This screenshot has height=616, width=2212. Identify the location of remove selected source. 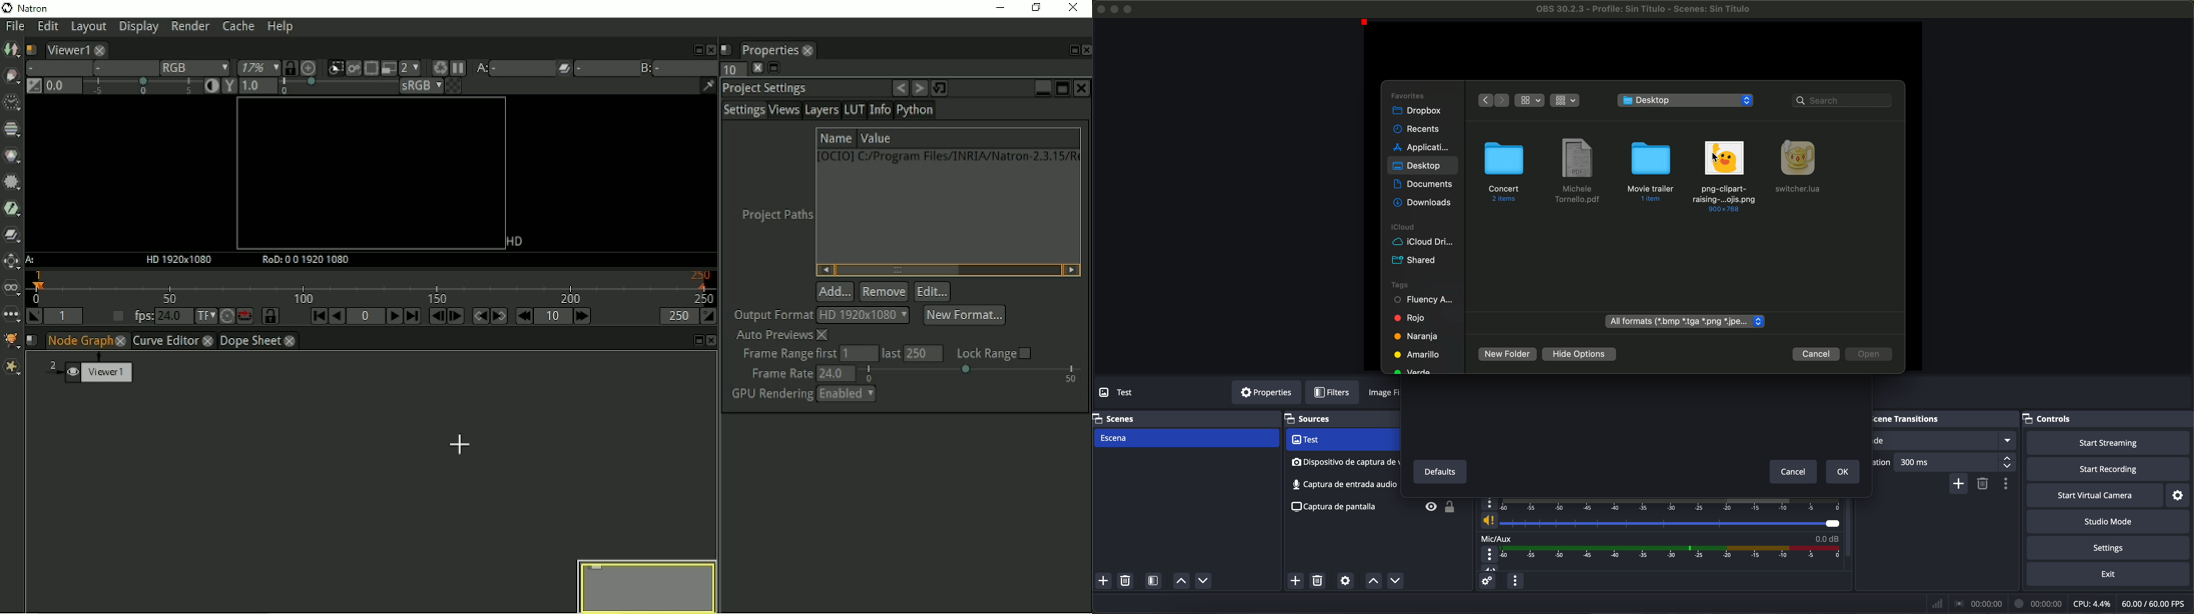
(1319, 581).